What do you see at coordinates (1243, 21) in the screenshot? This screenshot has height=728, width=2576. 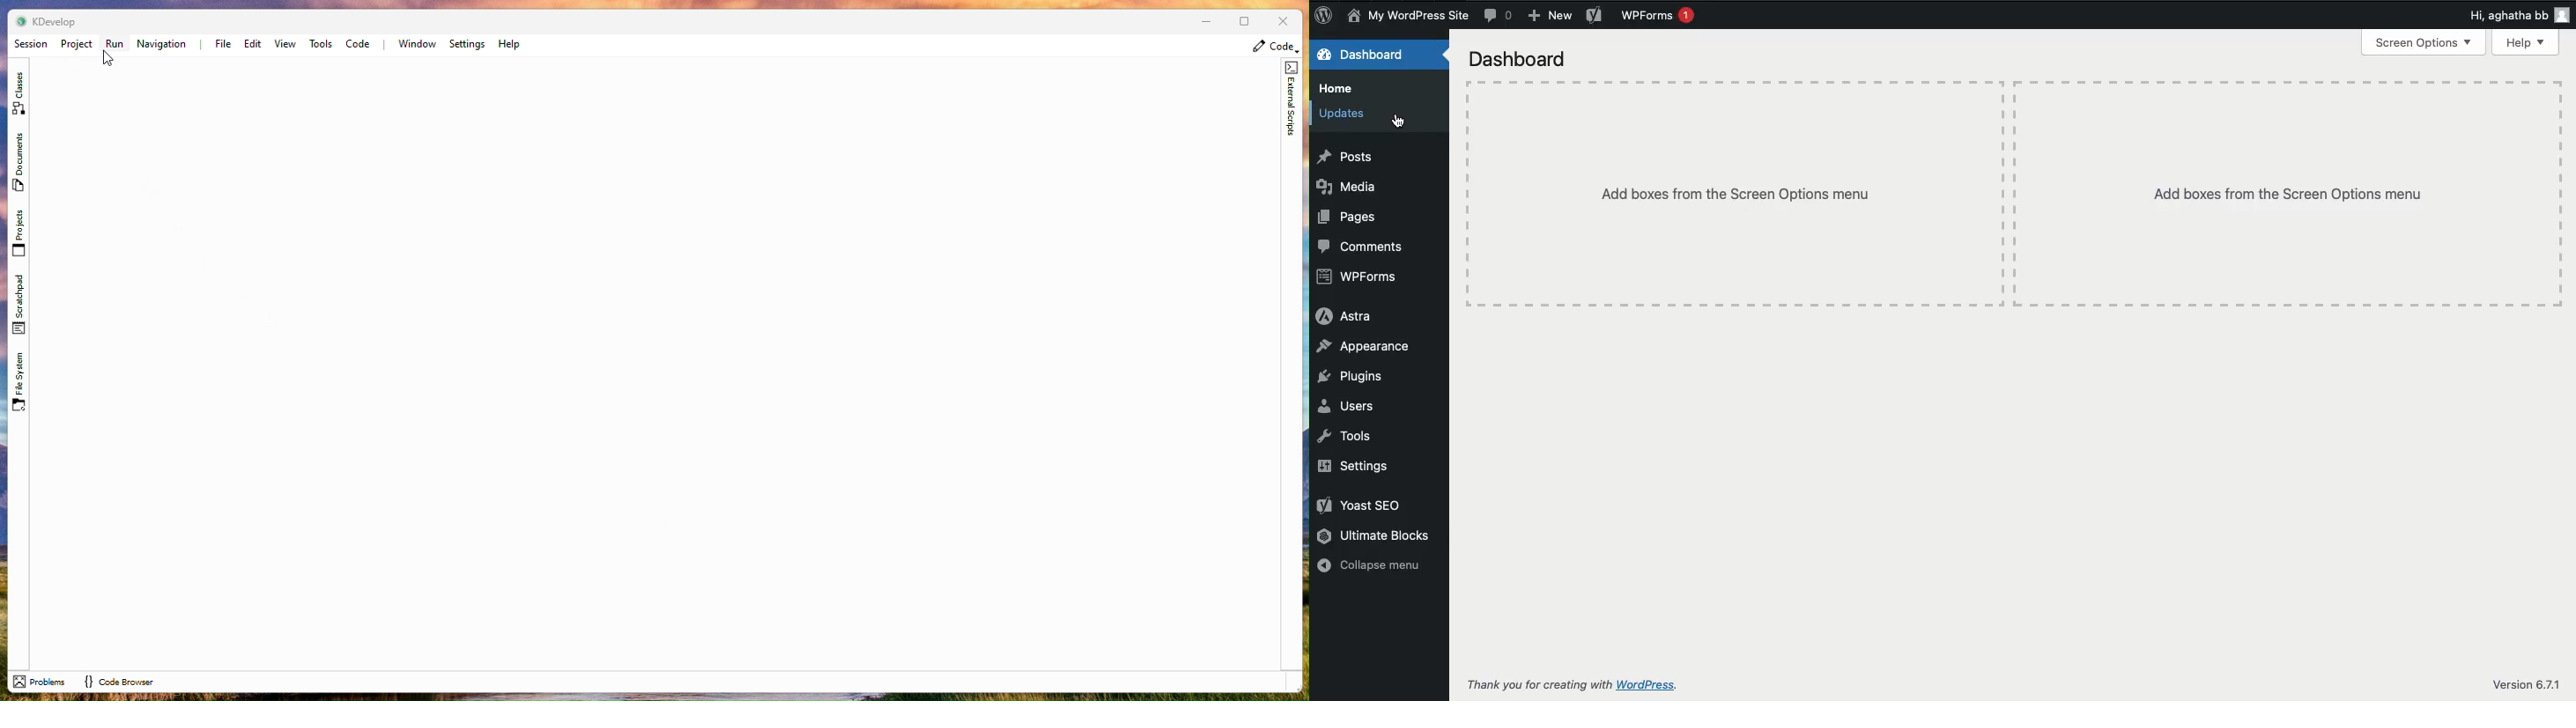 I see `Box` at bounding box center [1243, 21].